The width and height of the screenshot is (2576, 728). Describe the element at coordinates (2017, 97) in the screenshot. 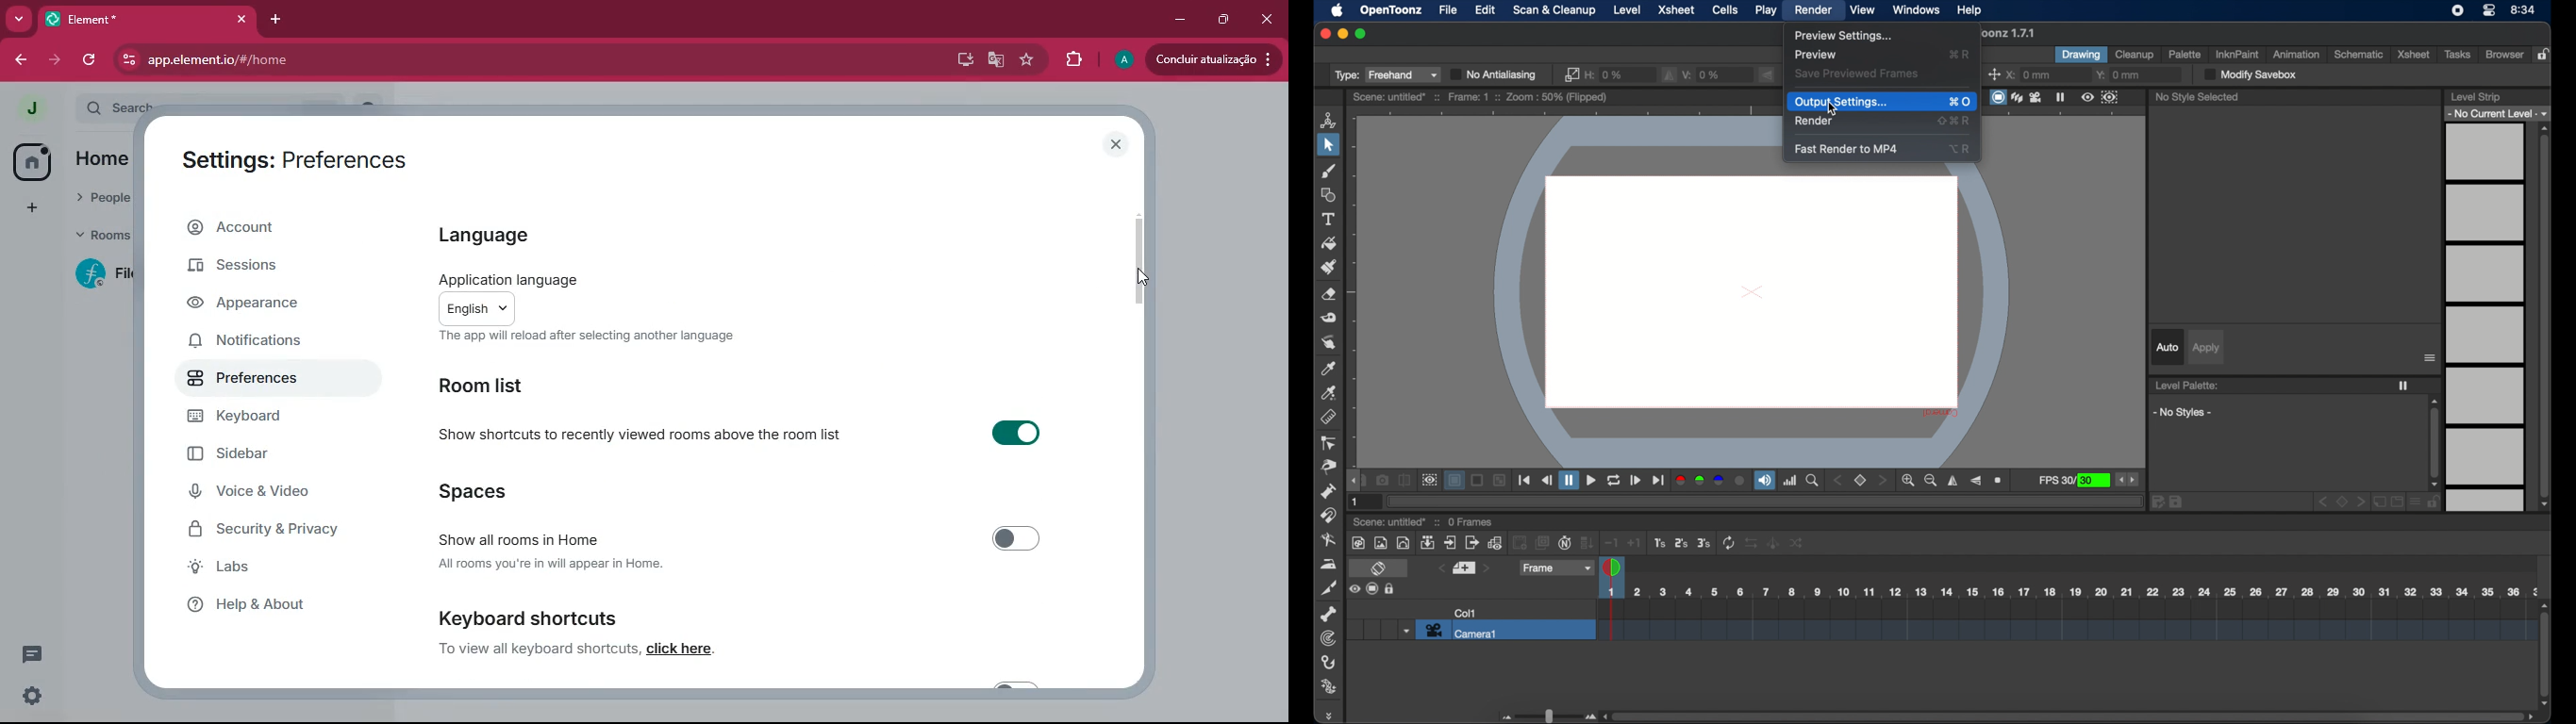

I see `view modes` at that location.